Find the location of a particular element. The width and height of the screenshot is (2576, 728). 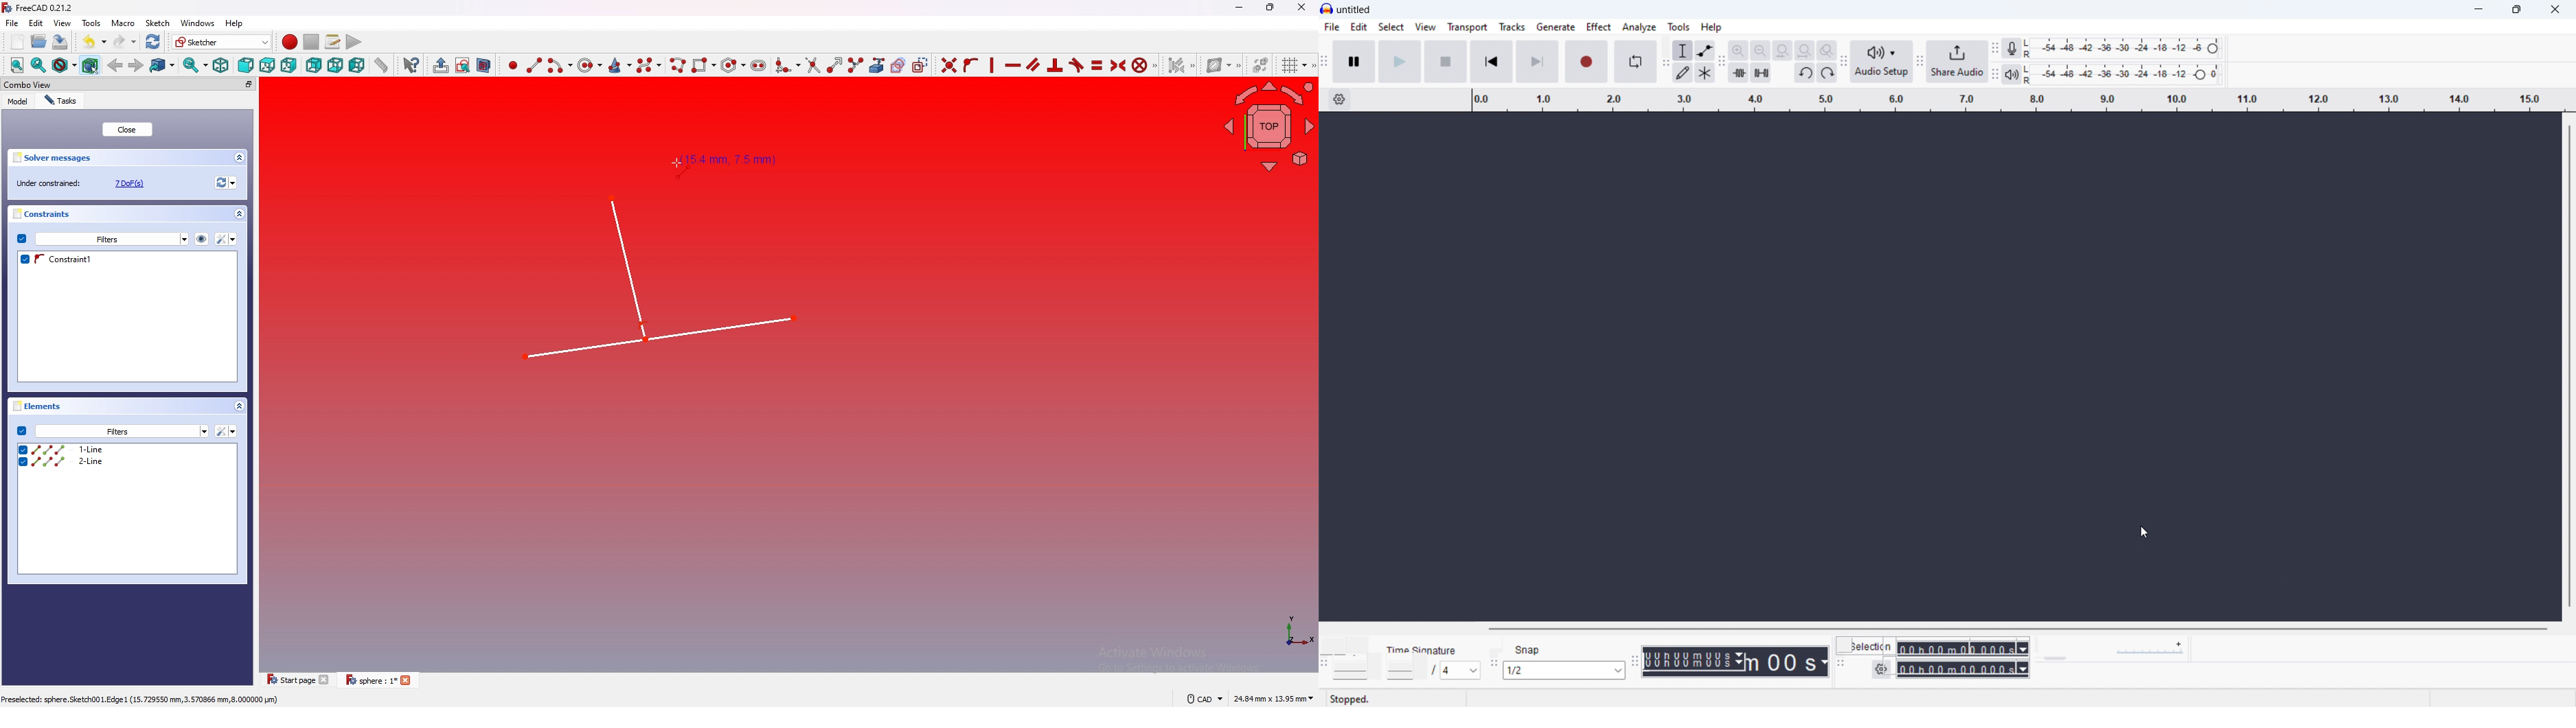

Execute macro is located at coordinates (352, 41).